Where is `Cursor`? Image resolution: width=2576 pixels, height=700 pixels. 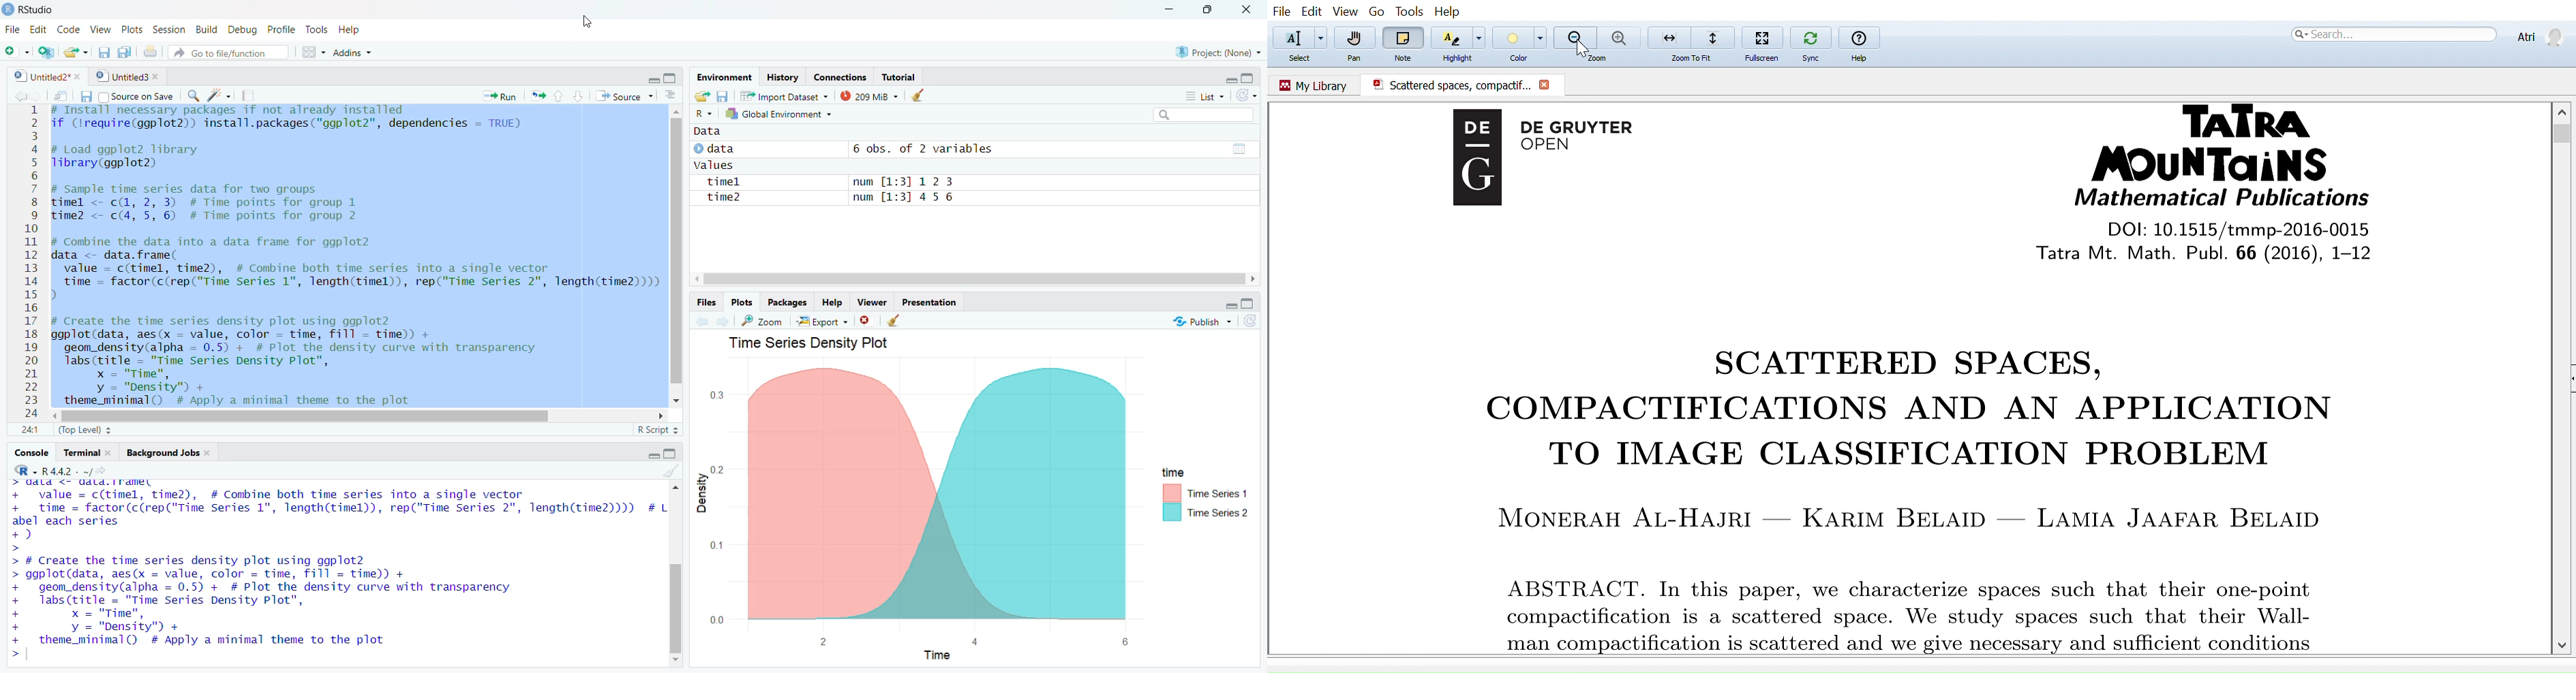
Cursor is located at coordinates (233, 254).